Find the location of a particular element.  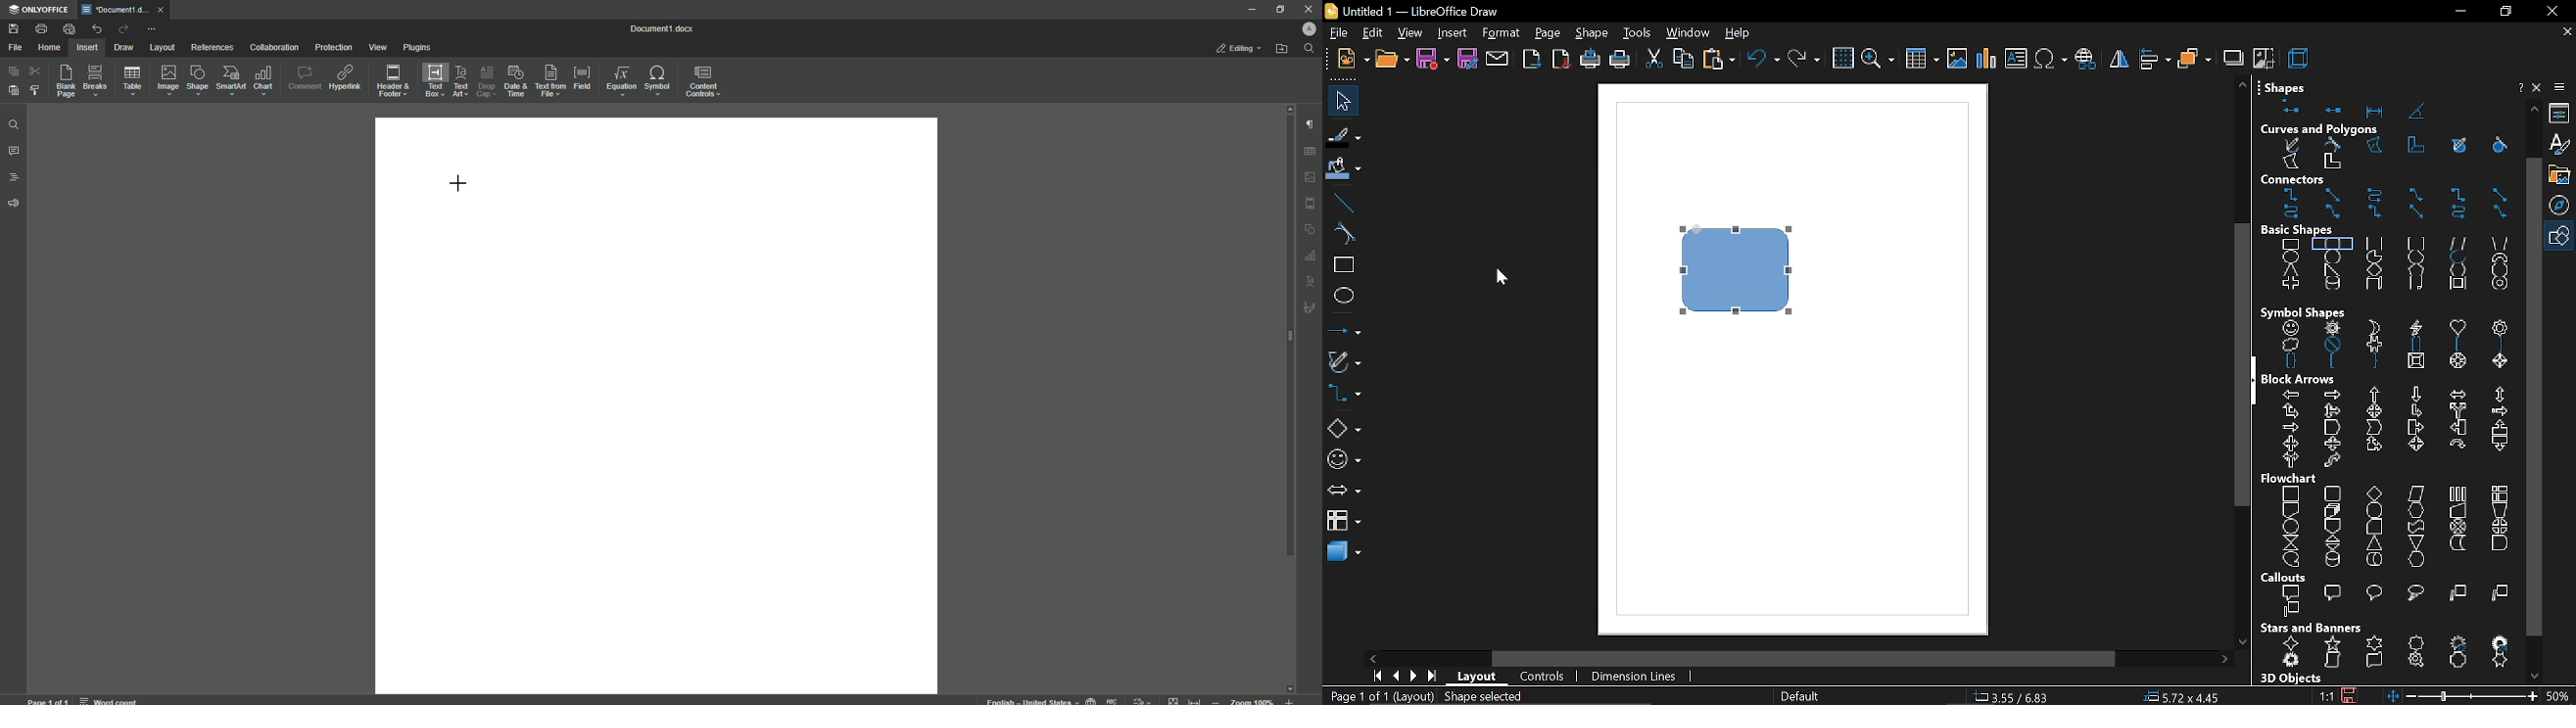

Editing is located at coordinates (1241, 48).